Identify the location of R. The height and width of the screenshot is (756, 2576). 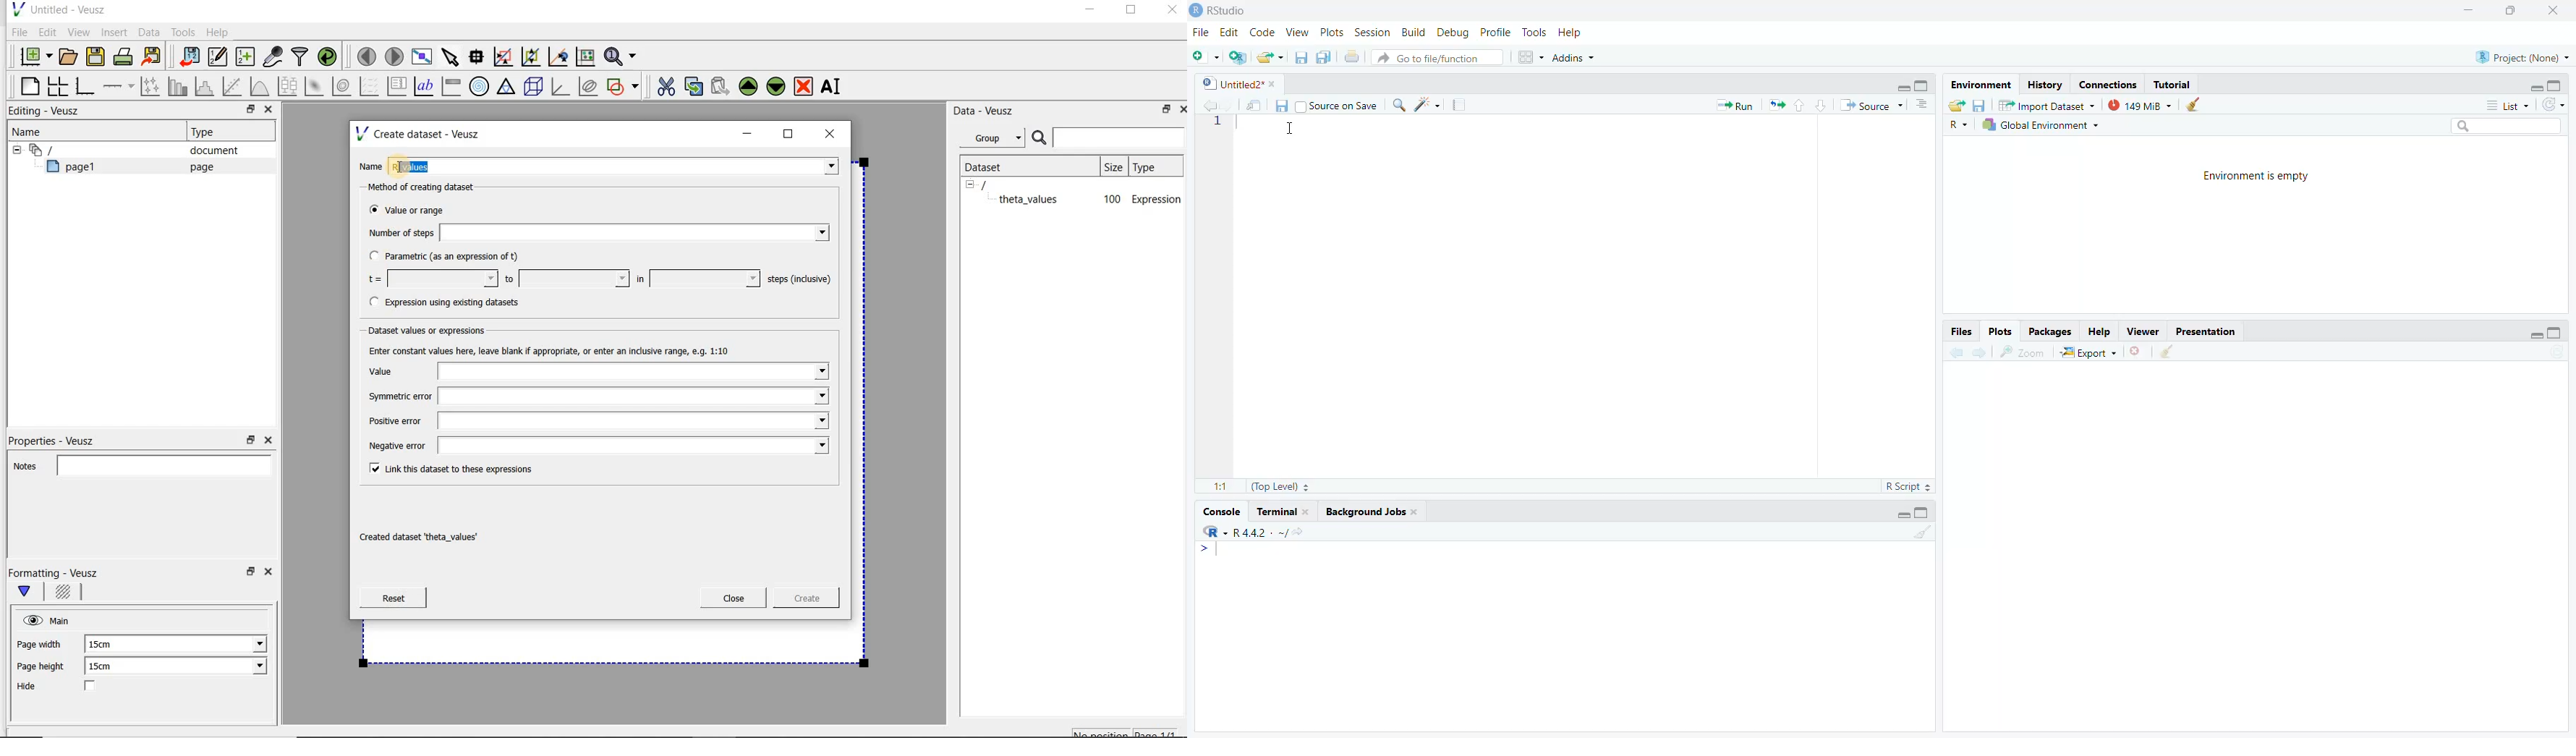
(1960, 124).